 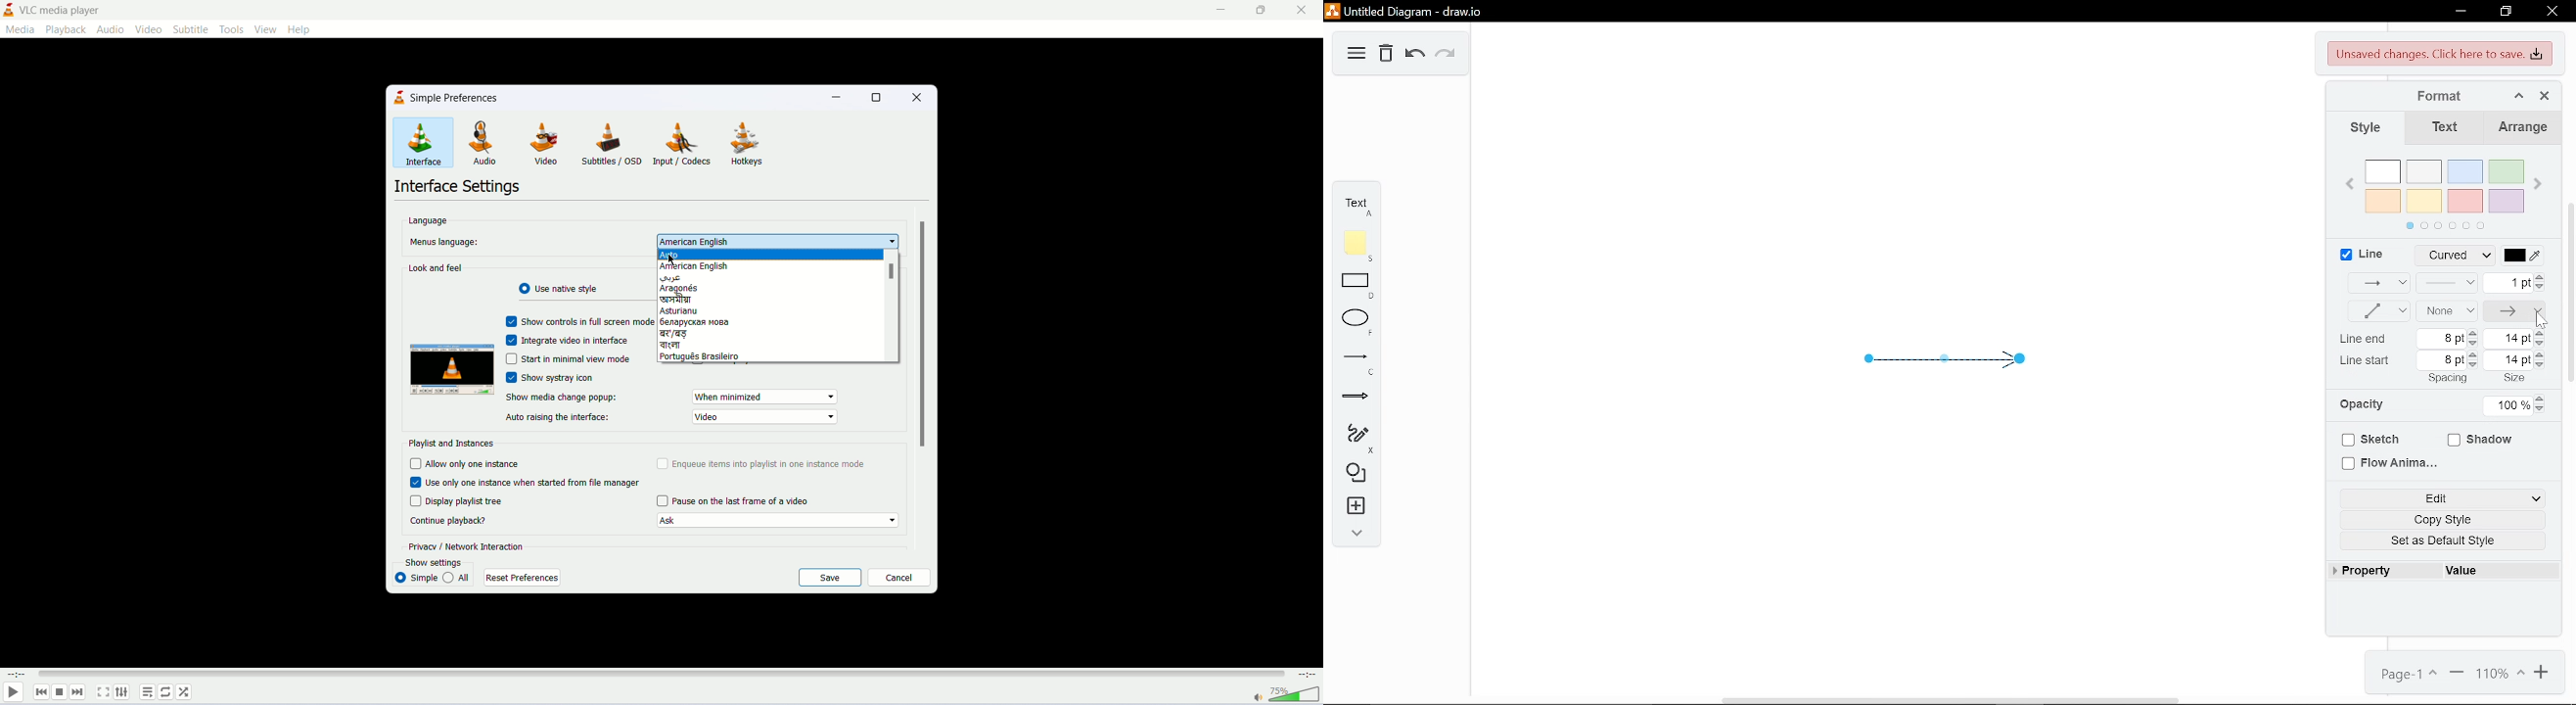 I want to click on close, so click(x=1301, y=12).